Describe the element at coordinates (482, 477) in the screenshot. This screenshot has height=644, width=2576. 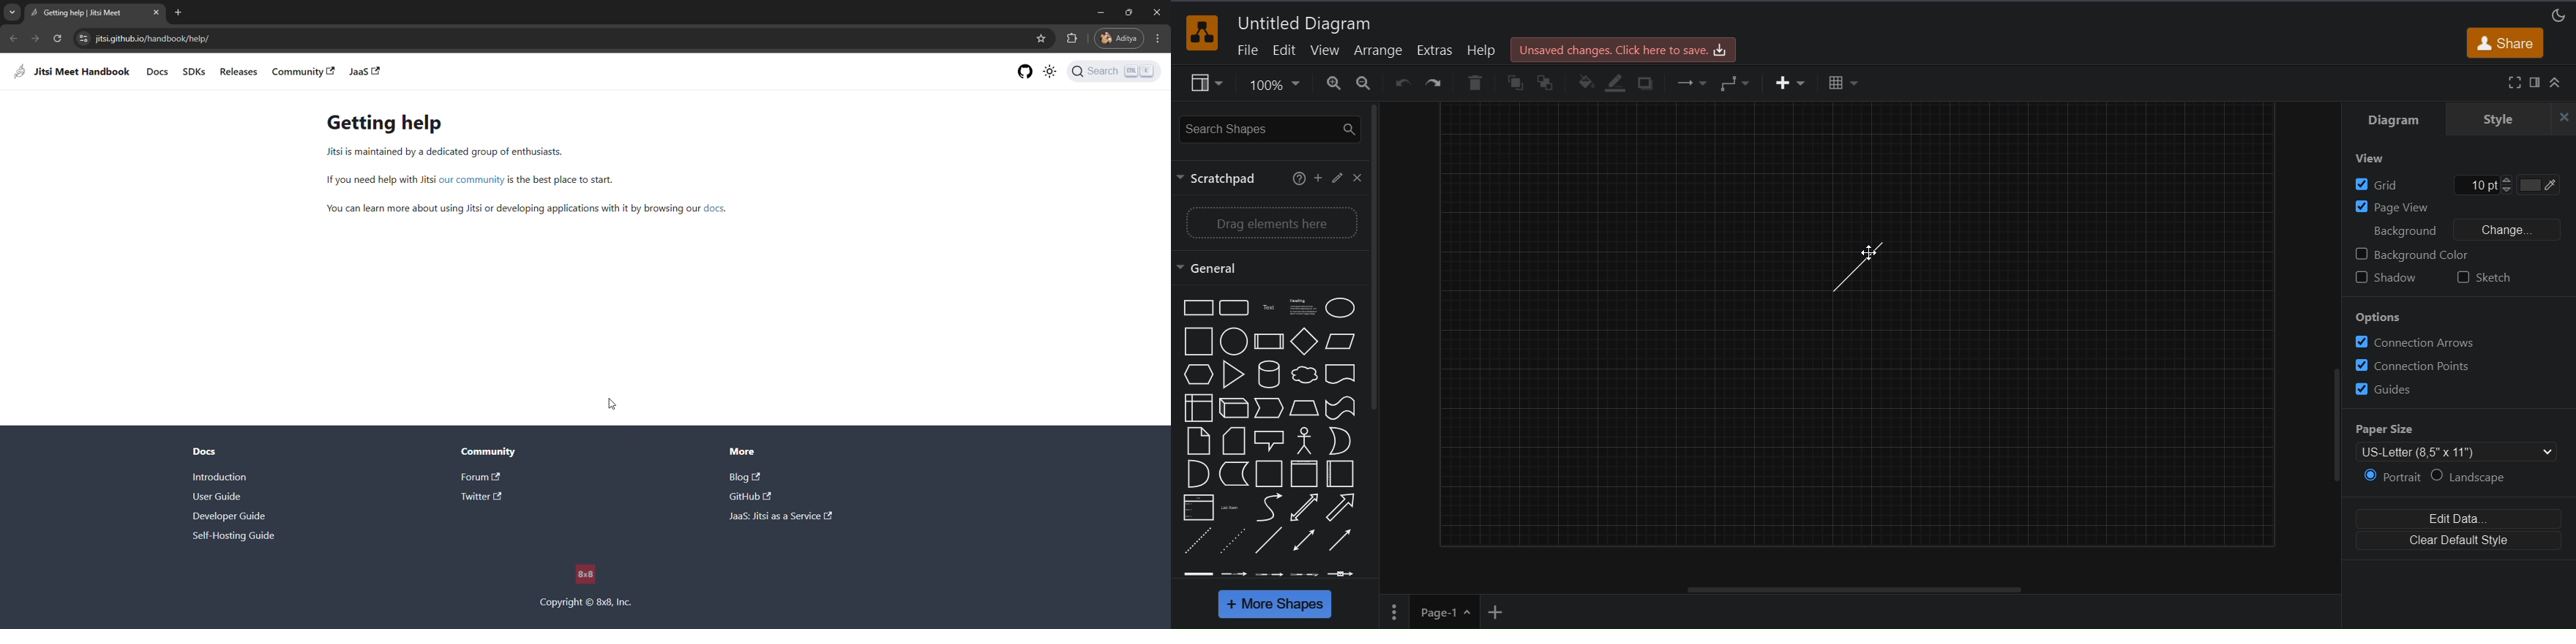
I see `forum` at that location.